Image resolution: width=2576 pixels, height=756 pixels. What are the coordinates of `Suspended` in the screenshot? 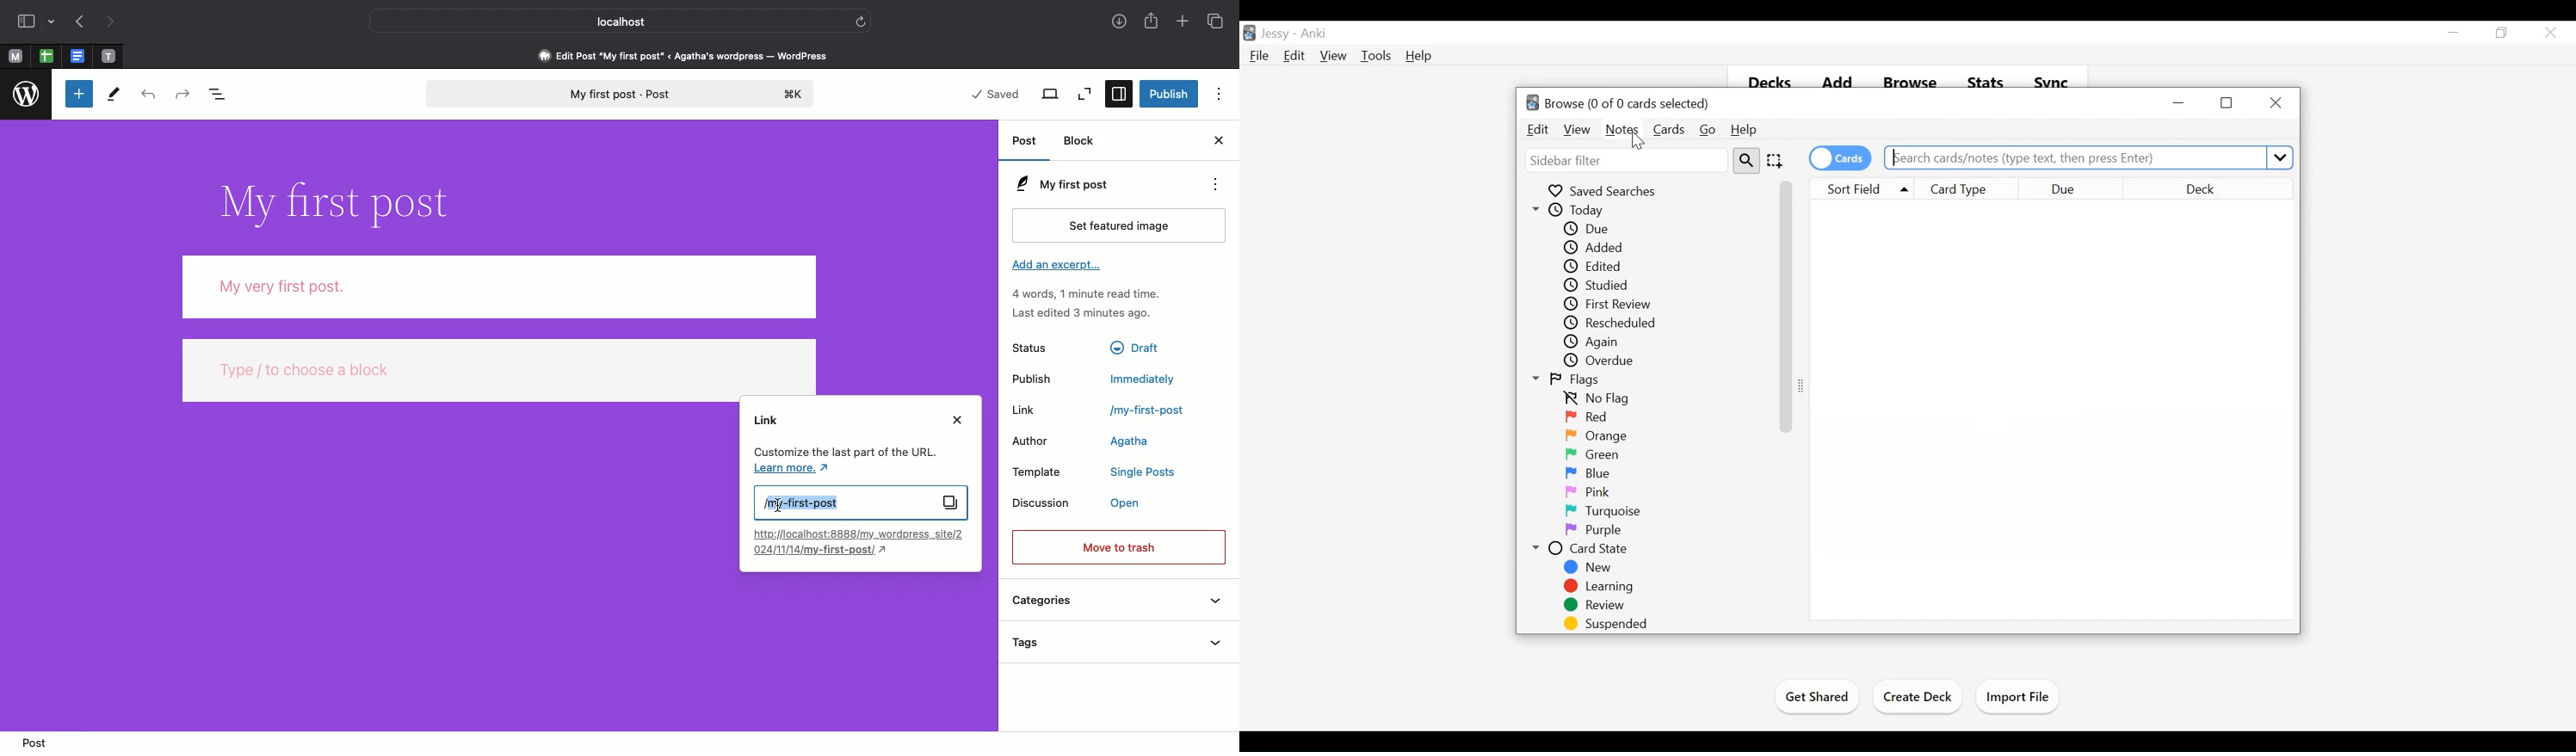 It's located at (1602, 624).